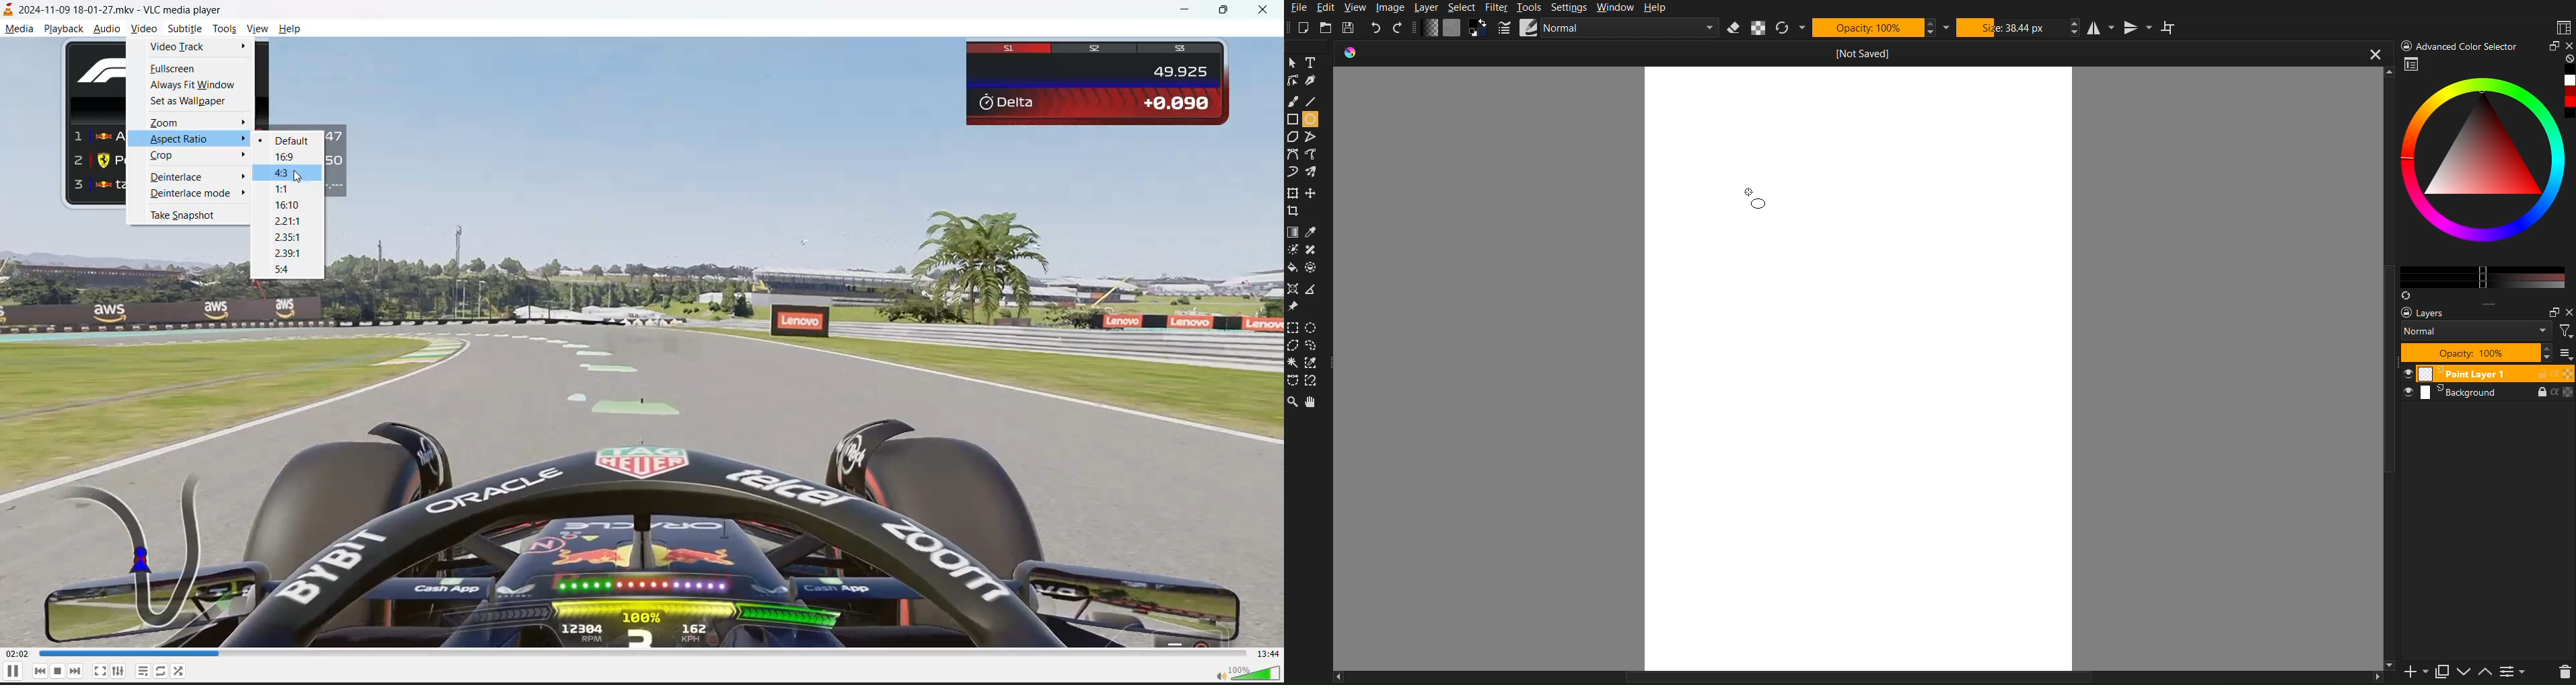  I want to click on settings, so click(117, 671).